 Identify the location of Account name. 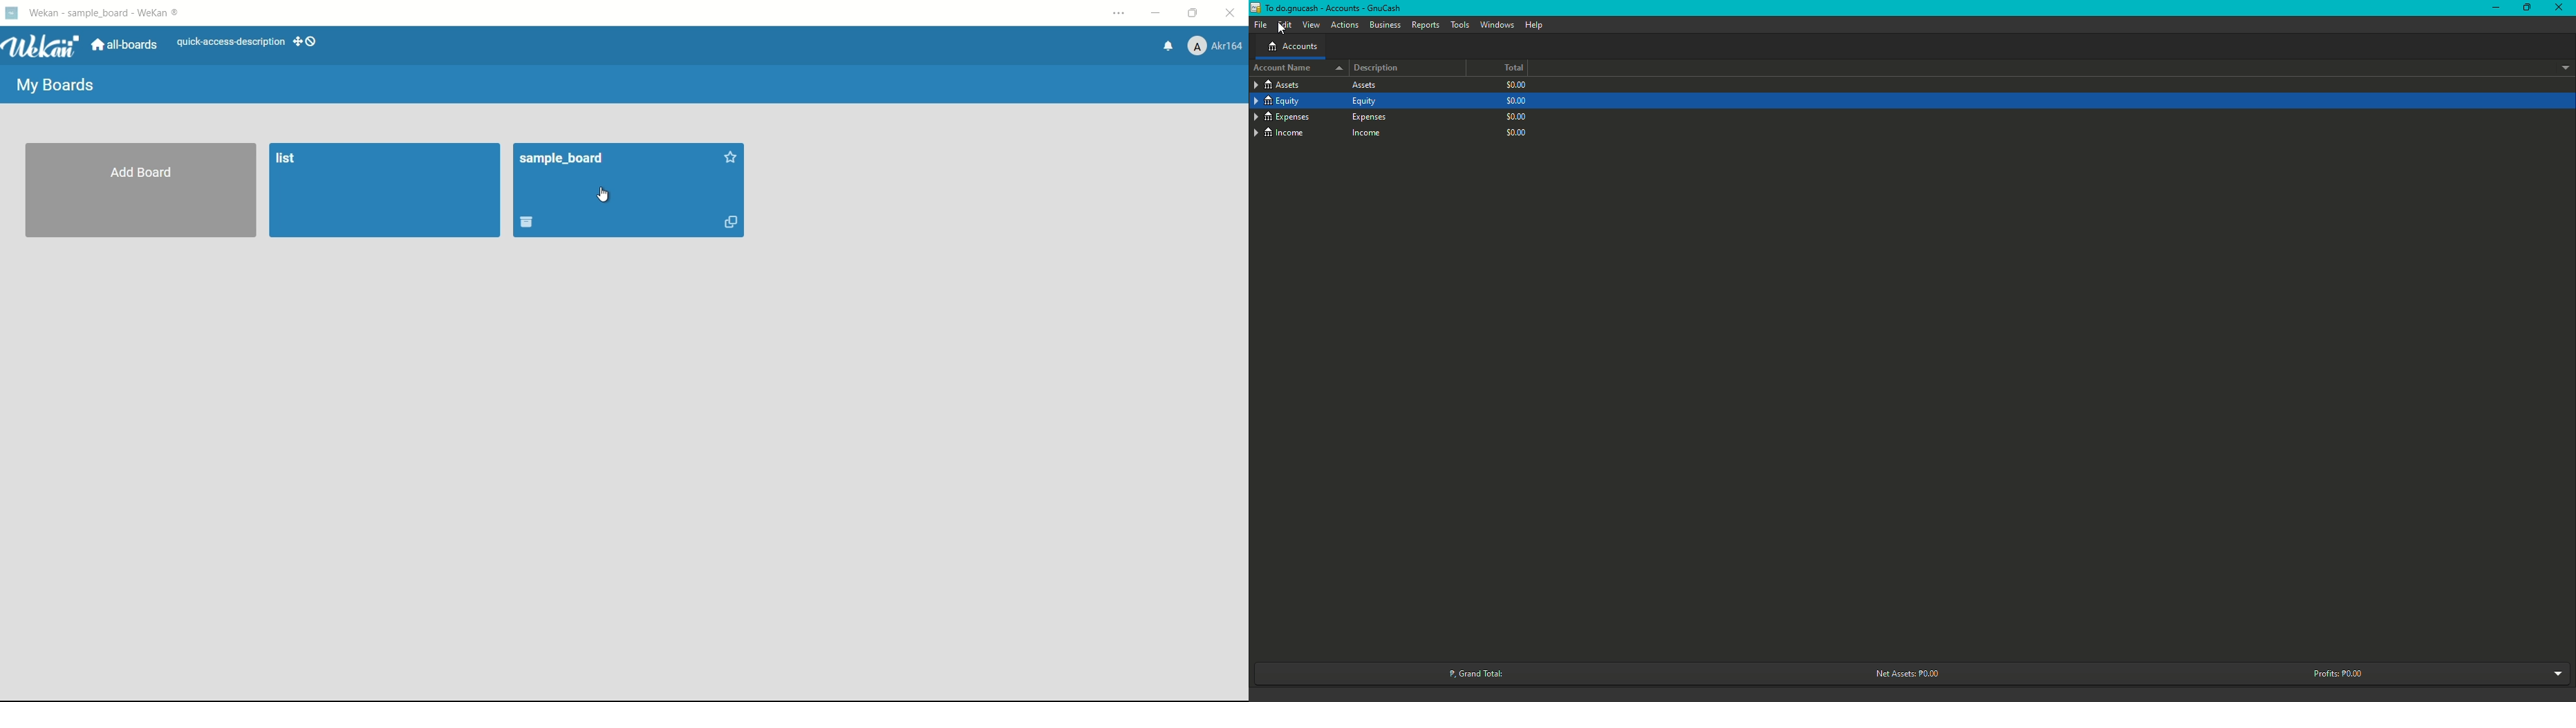
(1294, 69).